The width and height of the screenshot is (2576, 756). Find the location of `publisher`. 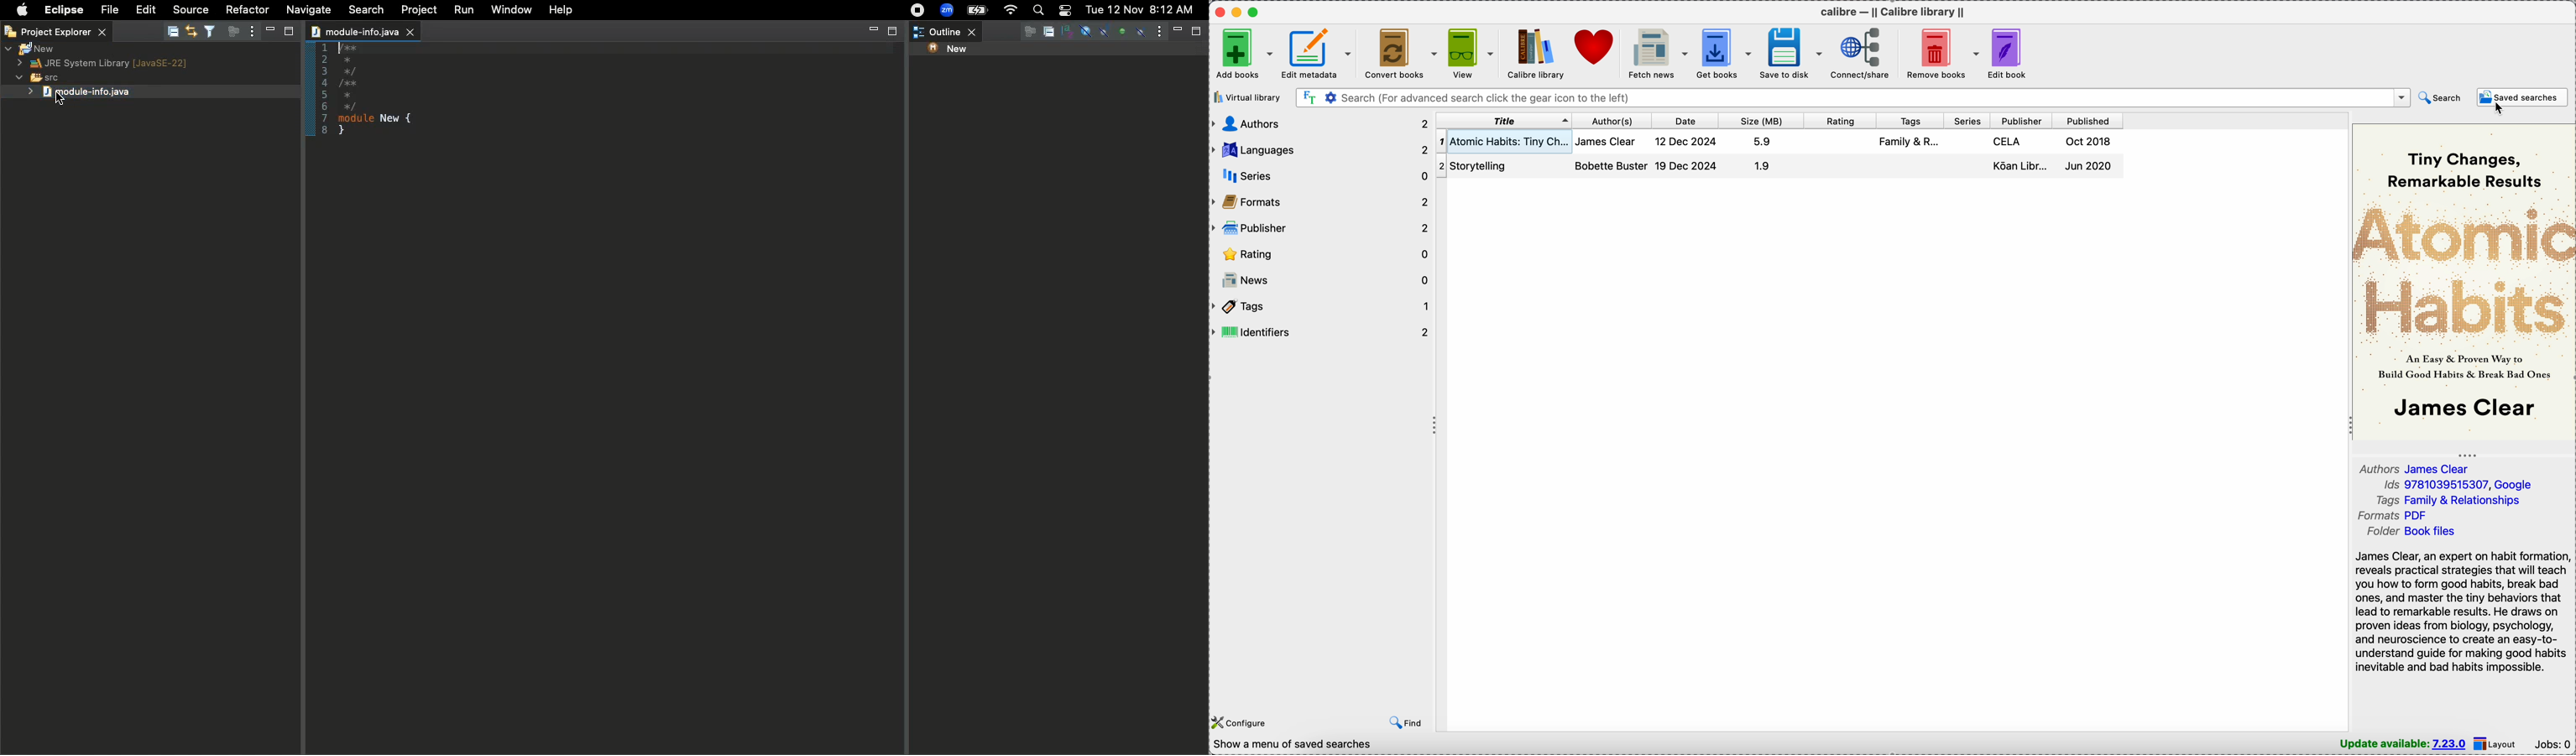

publisher is located at coordinates (1320, 229).